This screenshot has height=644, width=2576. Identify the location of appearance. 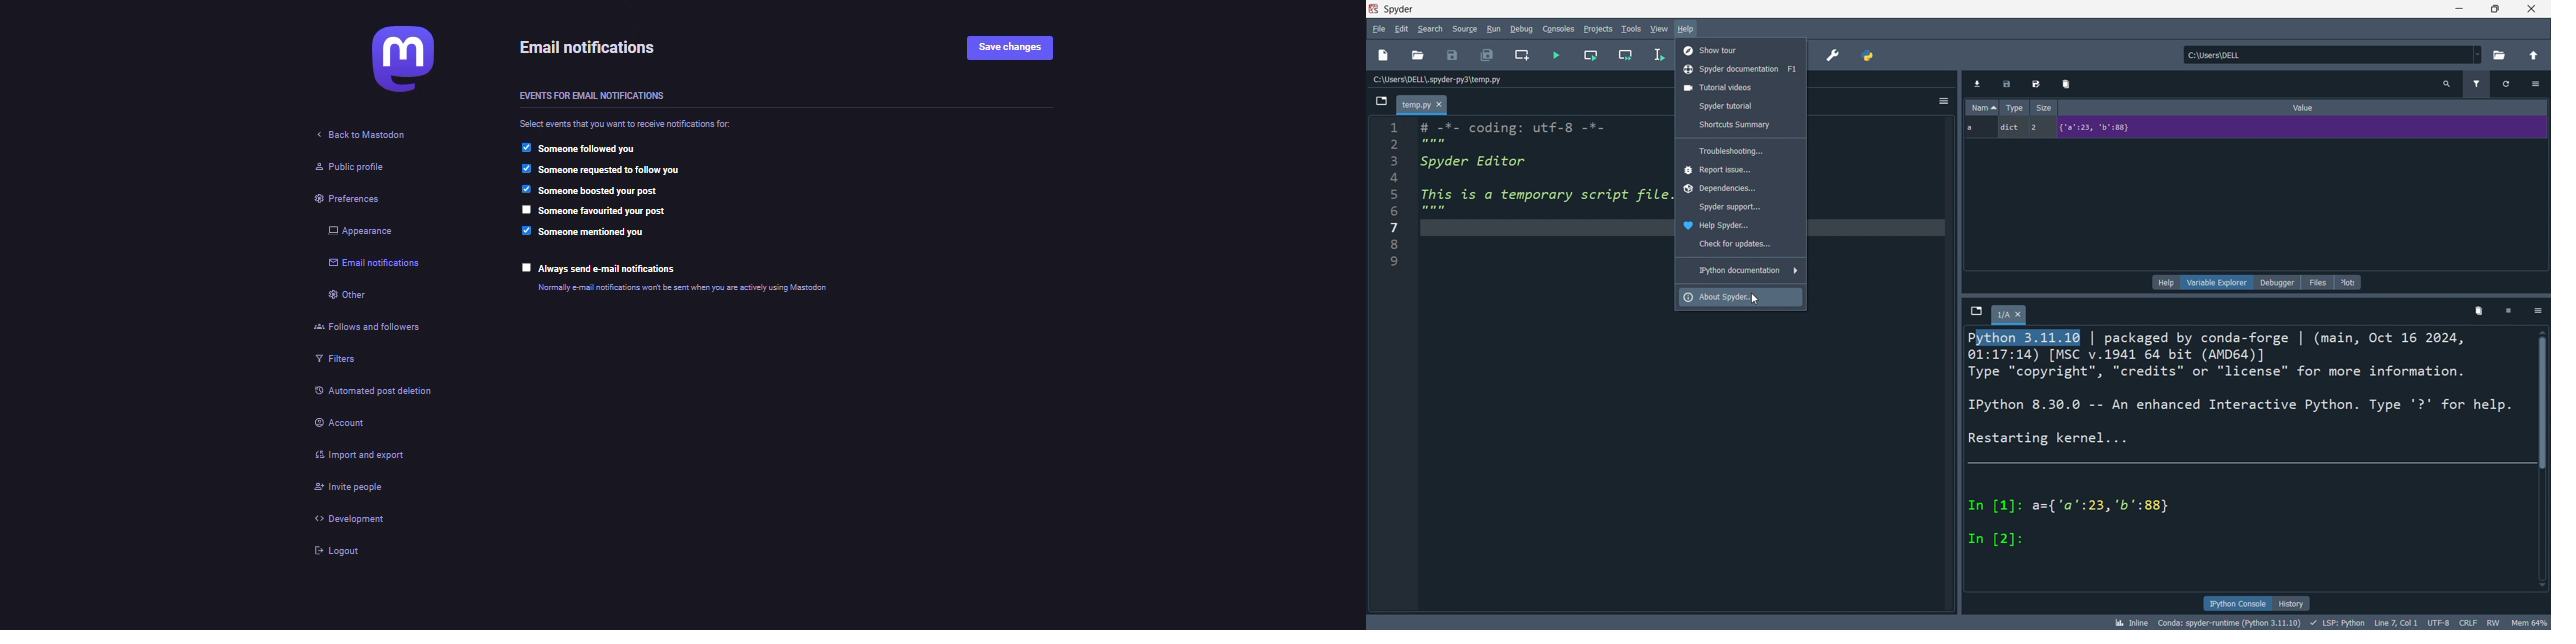
(357, 232).